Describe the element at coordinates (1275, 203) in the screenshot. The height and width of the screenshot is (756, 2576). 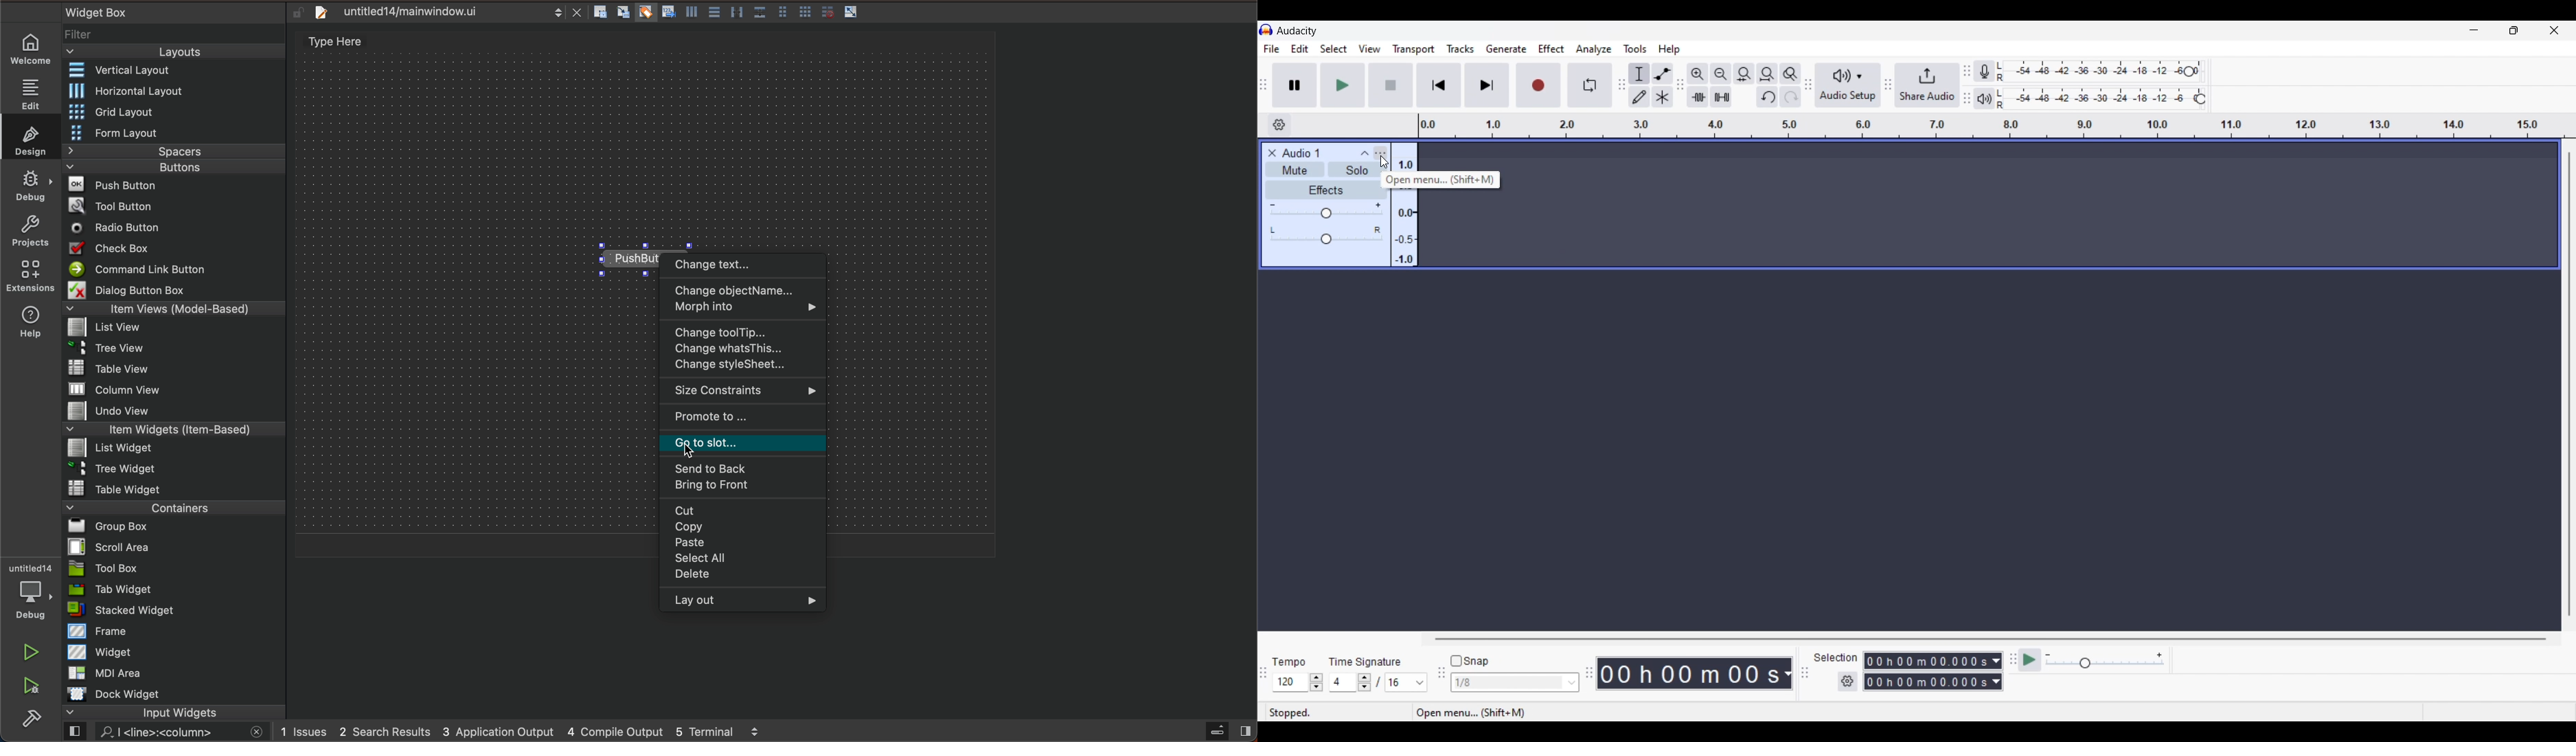
I see `Minimum gain` at that location.